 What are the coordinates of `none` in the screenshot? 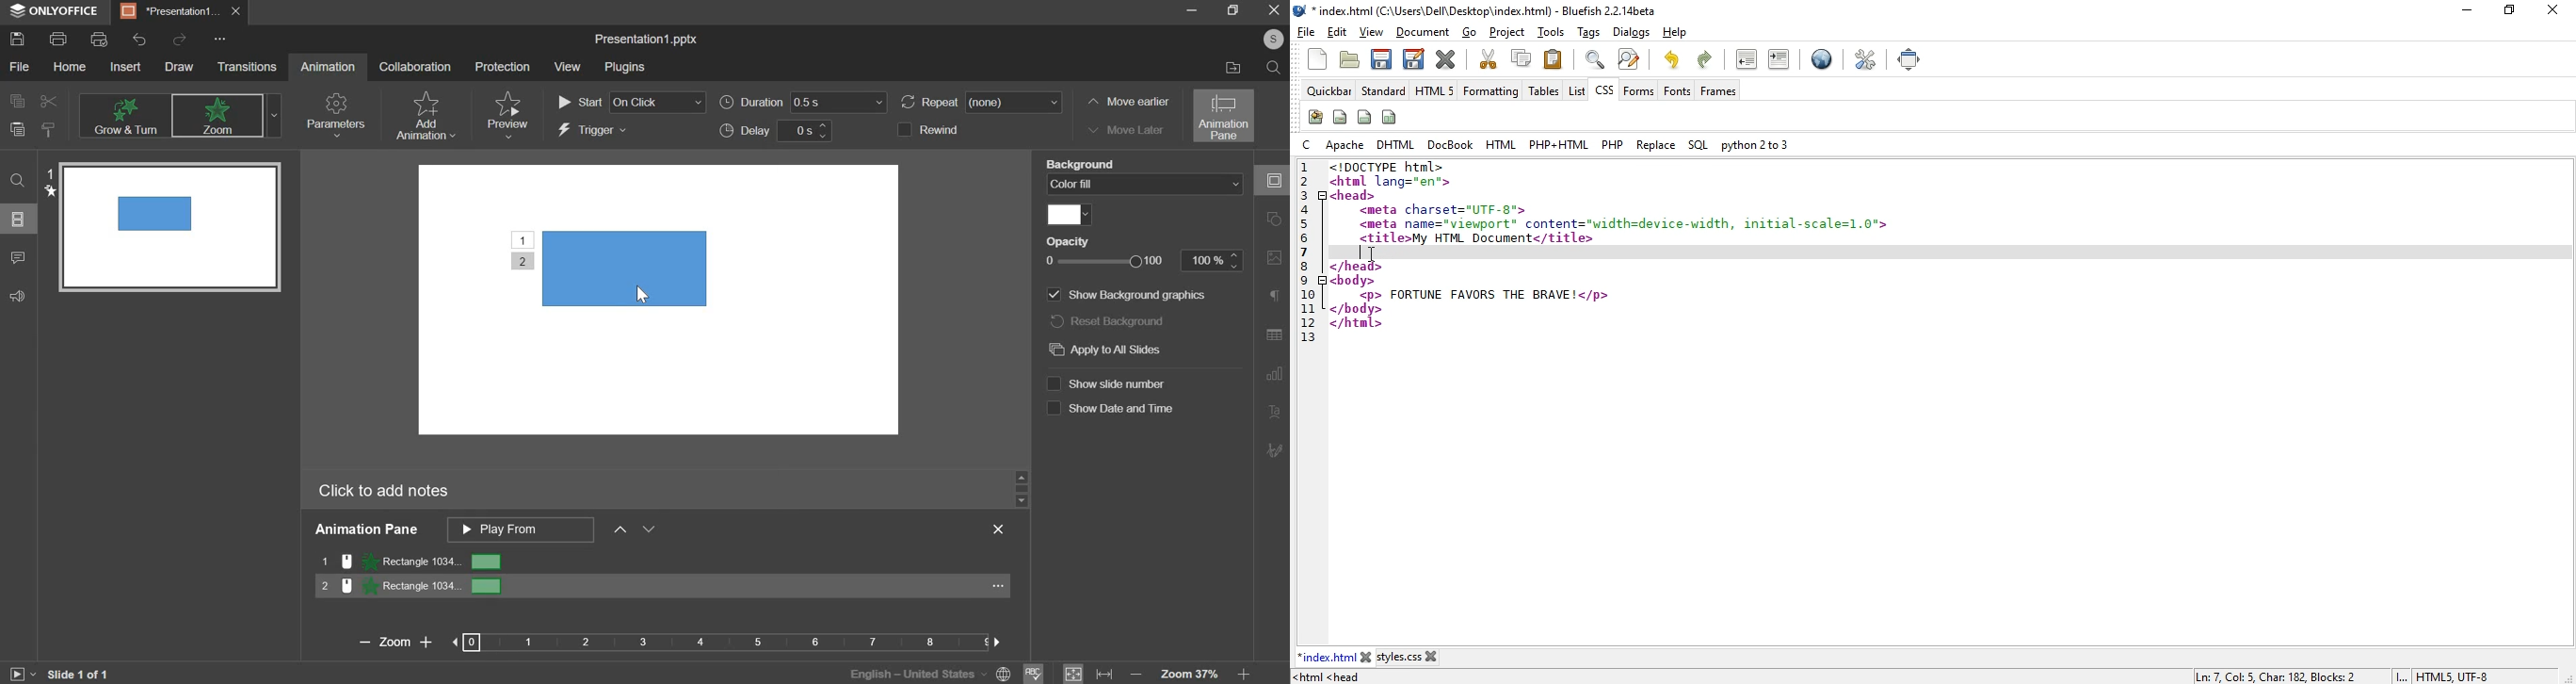 It's located at (125, 114).